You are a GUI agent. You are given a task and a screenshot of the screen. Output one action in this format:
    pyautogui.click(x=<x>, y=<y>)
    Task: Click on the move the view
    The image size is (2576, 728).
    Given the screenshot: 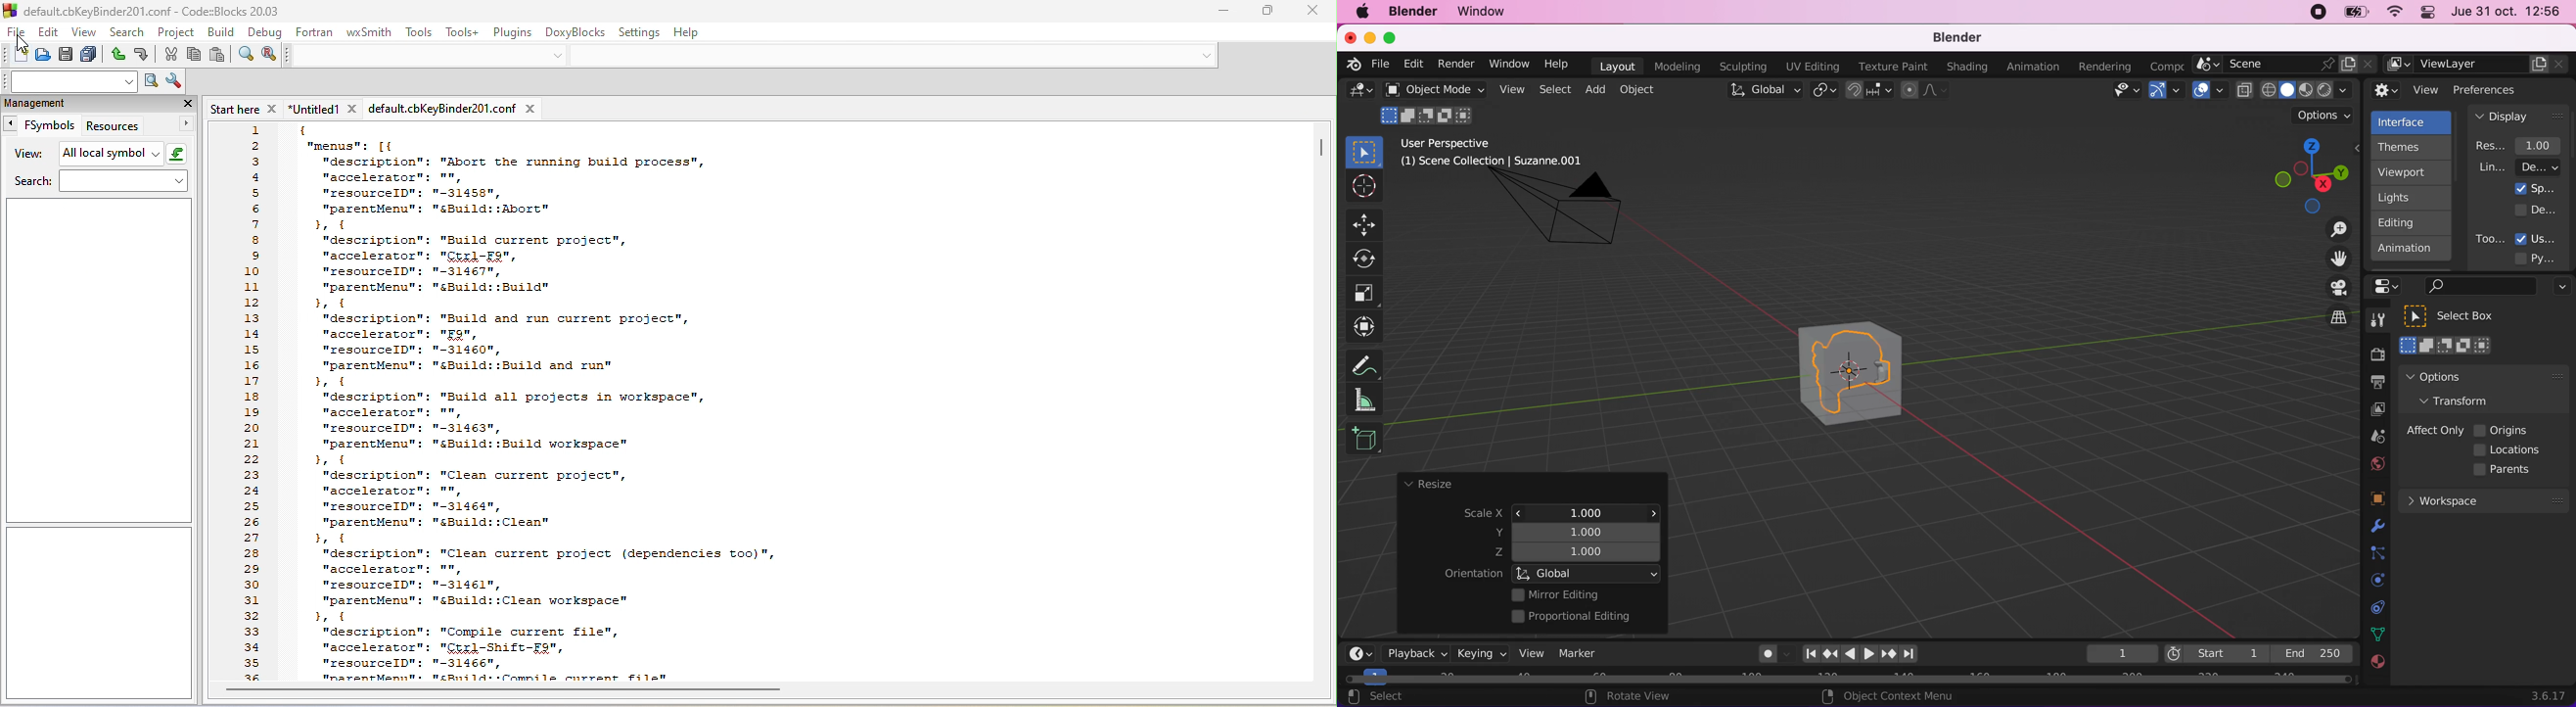 What is the action you would take?
    pyautogui.click(x=2332, y=259)
    